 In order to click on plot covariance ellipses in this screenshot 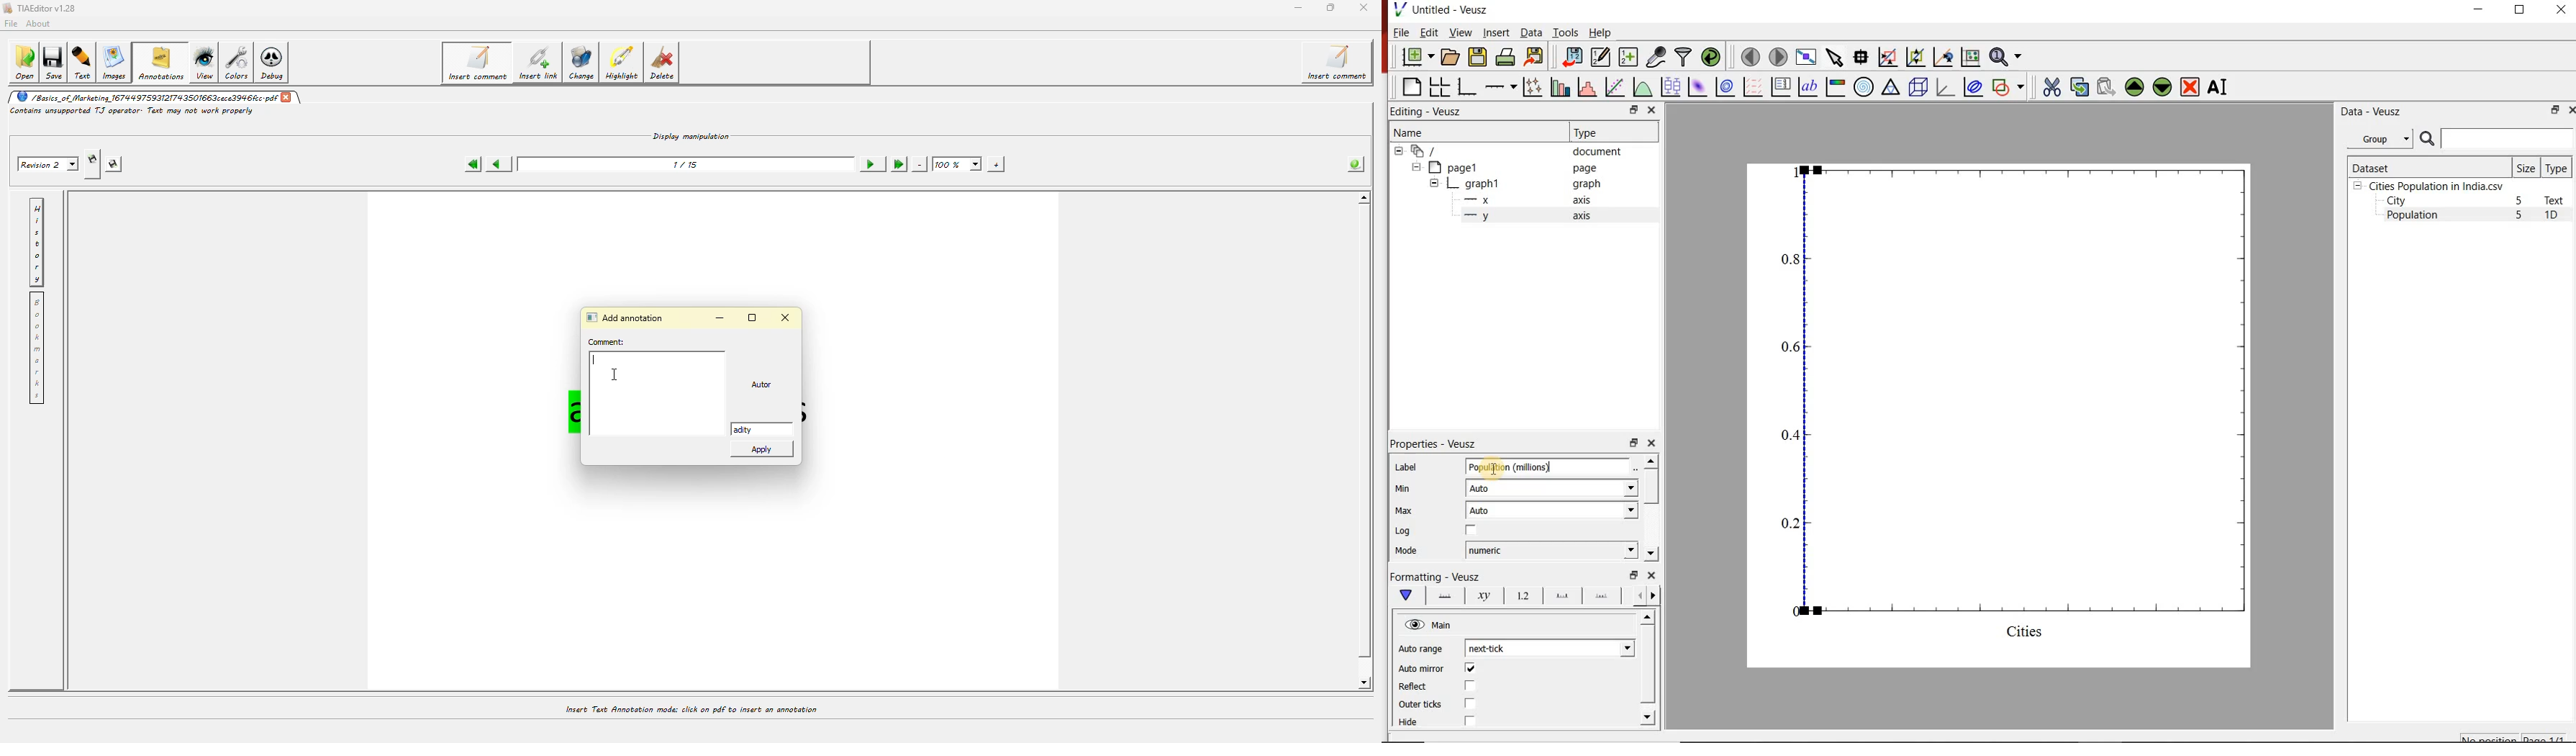, I will do `click(1973, 88)`.